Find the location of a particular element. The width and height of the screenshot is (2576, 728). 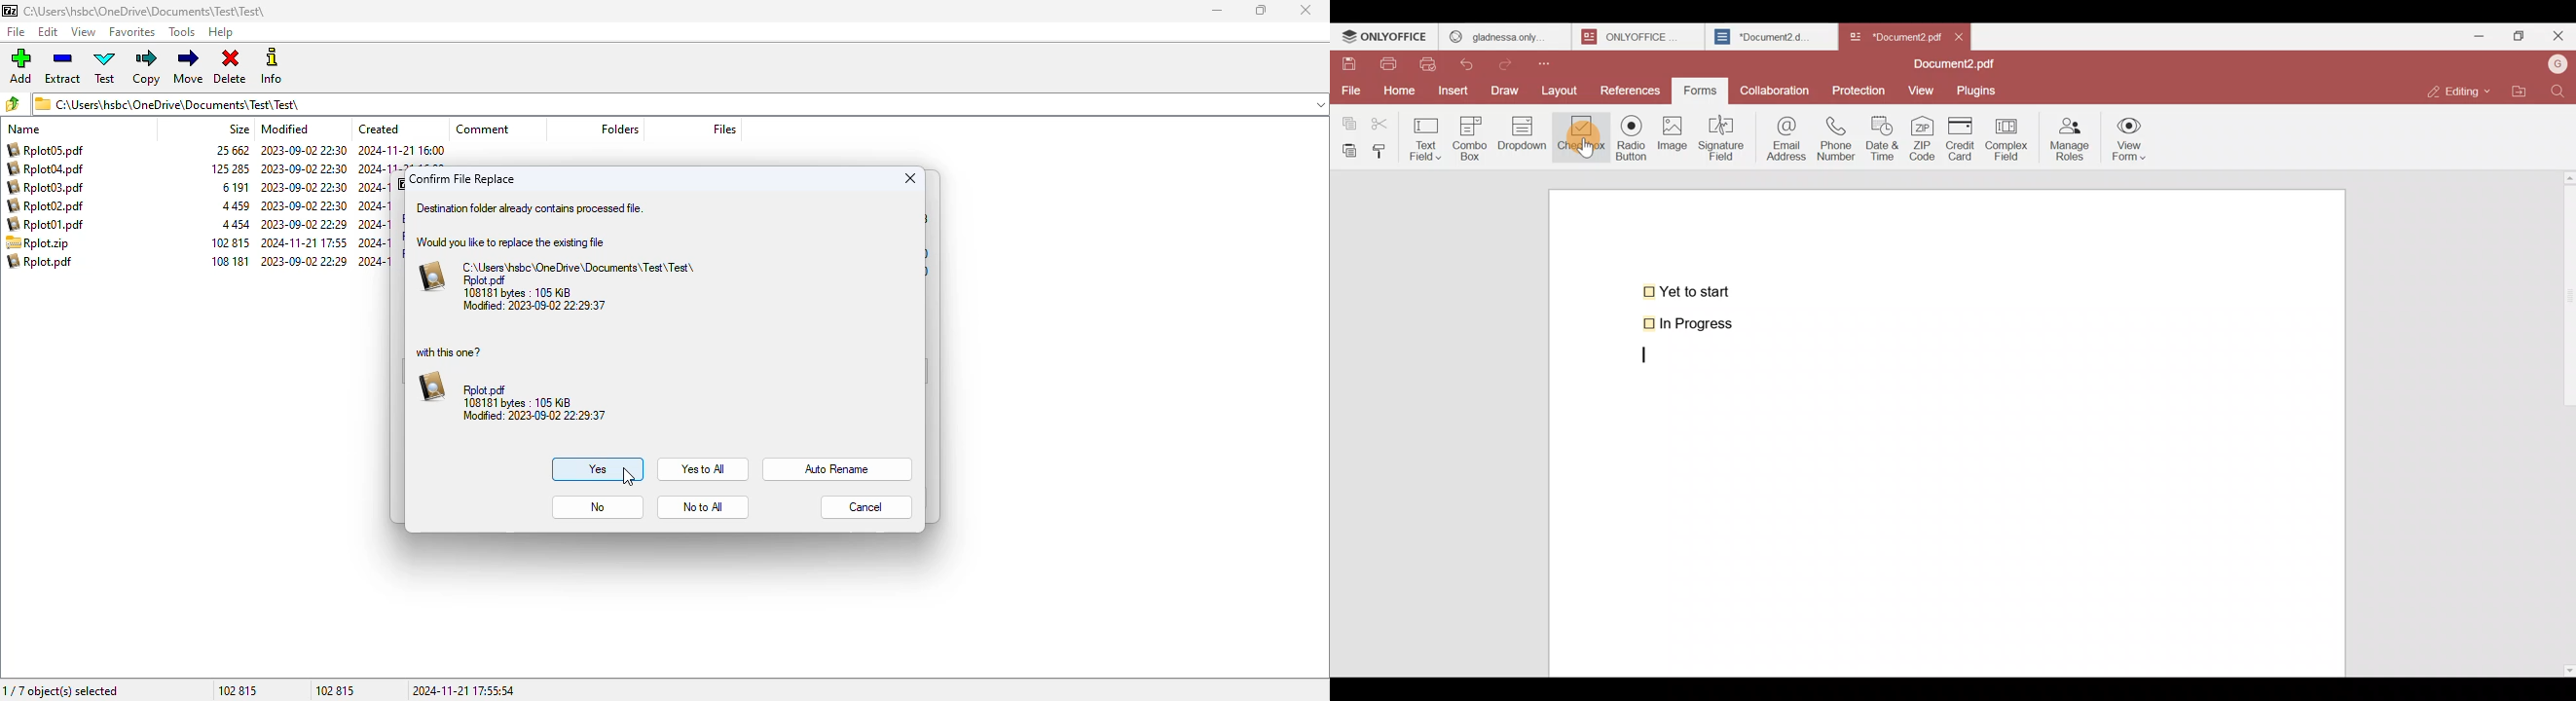

text cursor is located at coordinates (1644, 355).